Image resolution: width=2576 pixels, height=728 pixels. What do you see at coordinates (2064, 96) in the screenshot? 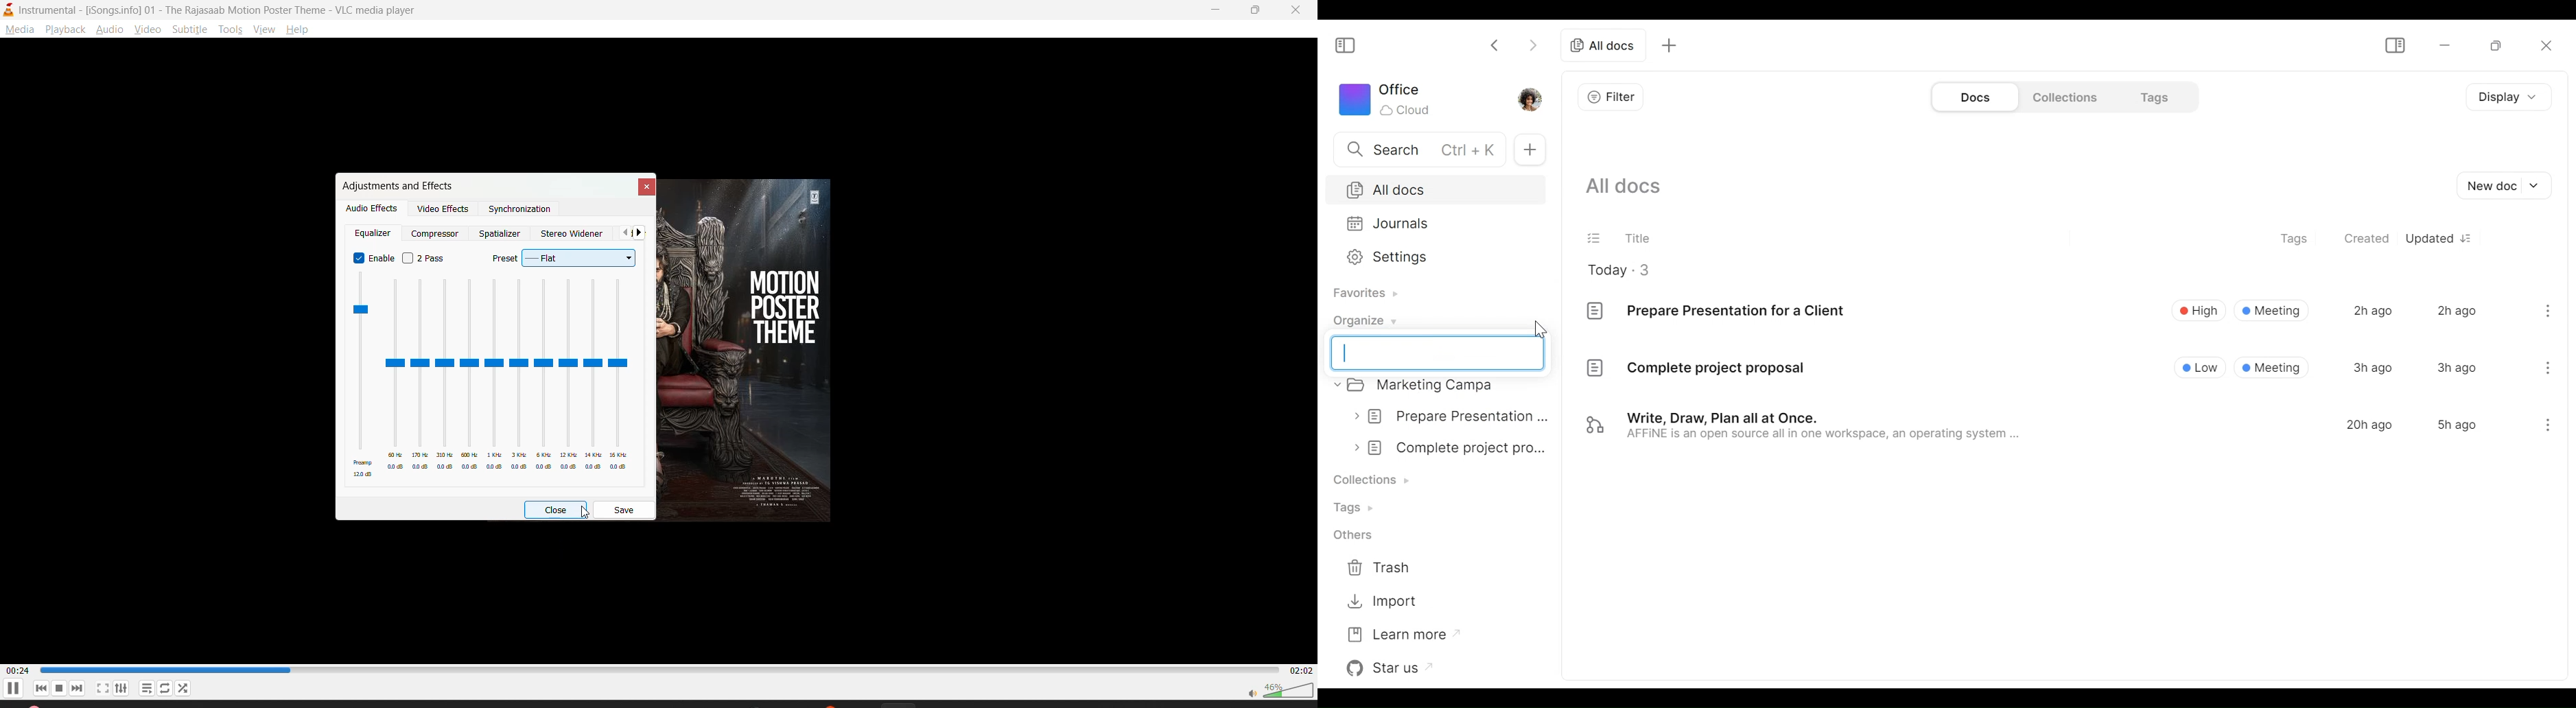
I see `Collections` at bounding box center [2064, 96].